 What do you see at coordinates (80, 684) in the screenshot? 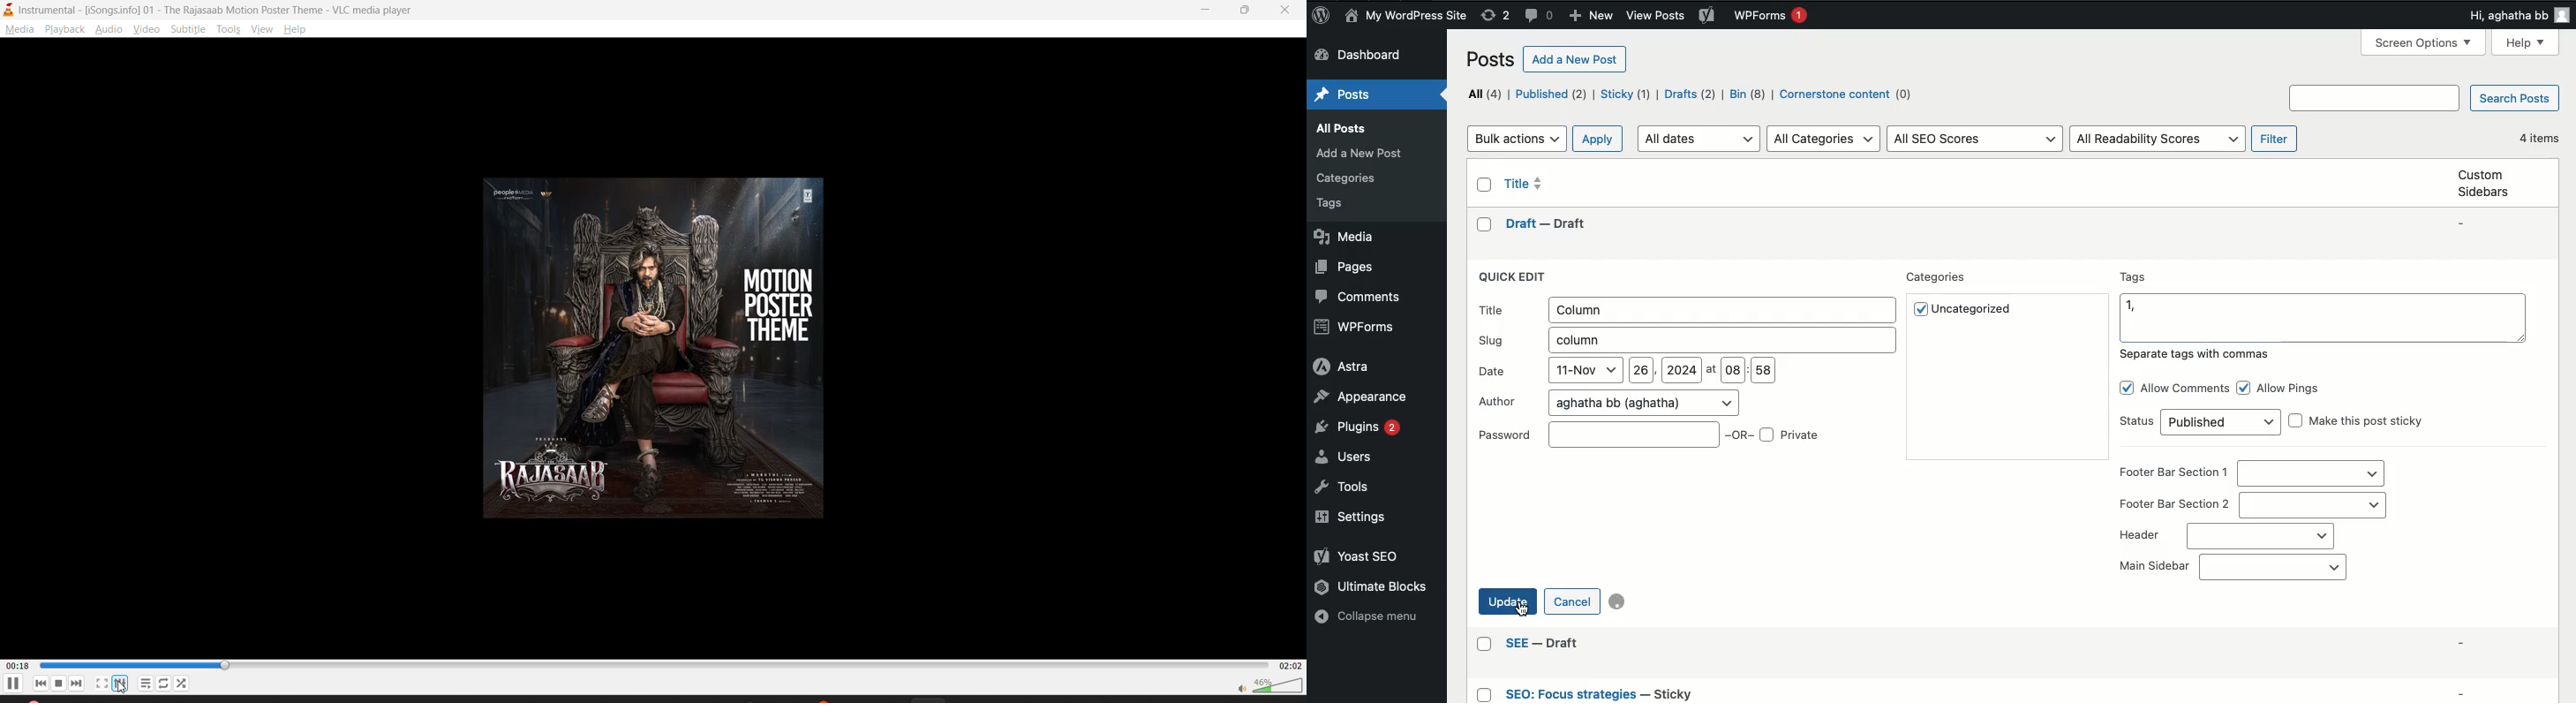
I see `next` at bounding box center [80, 684].